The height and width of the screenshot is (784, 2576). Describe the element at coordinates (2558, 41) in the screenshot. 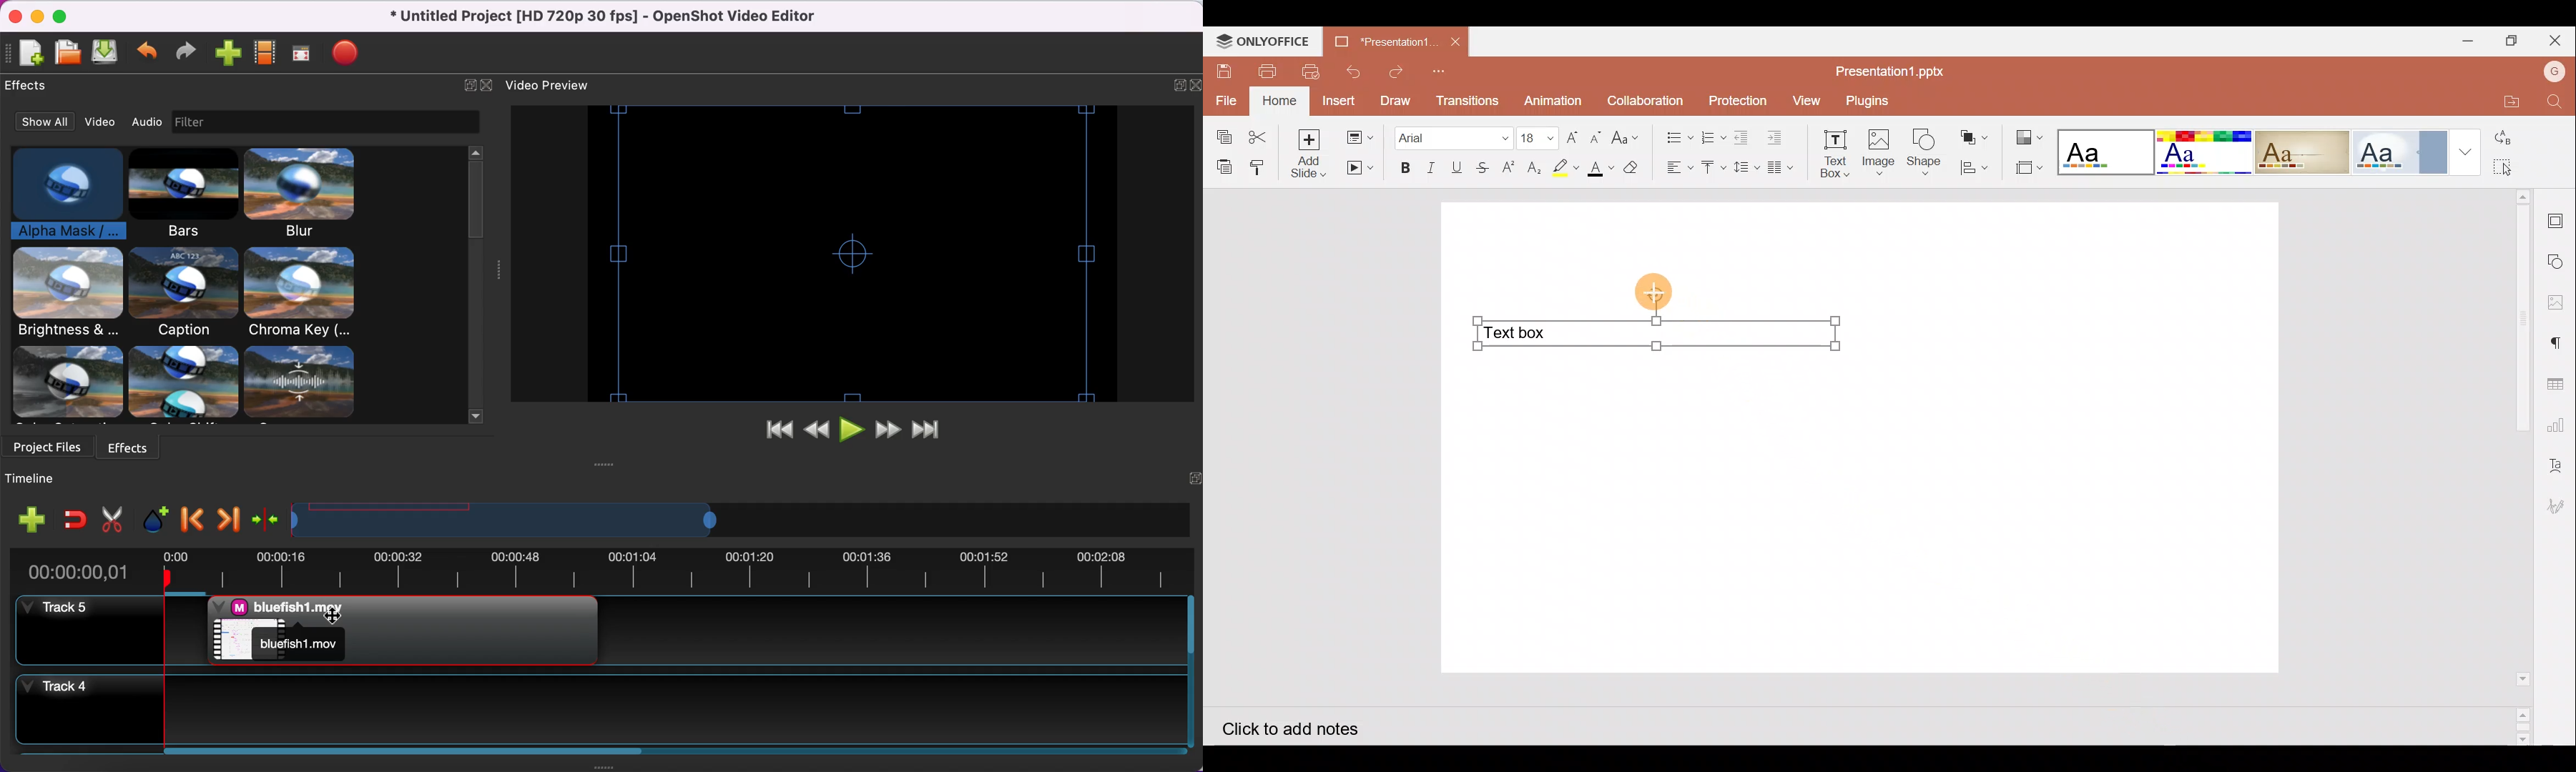

I see `Close` at that location.